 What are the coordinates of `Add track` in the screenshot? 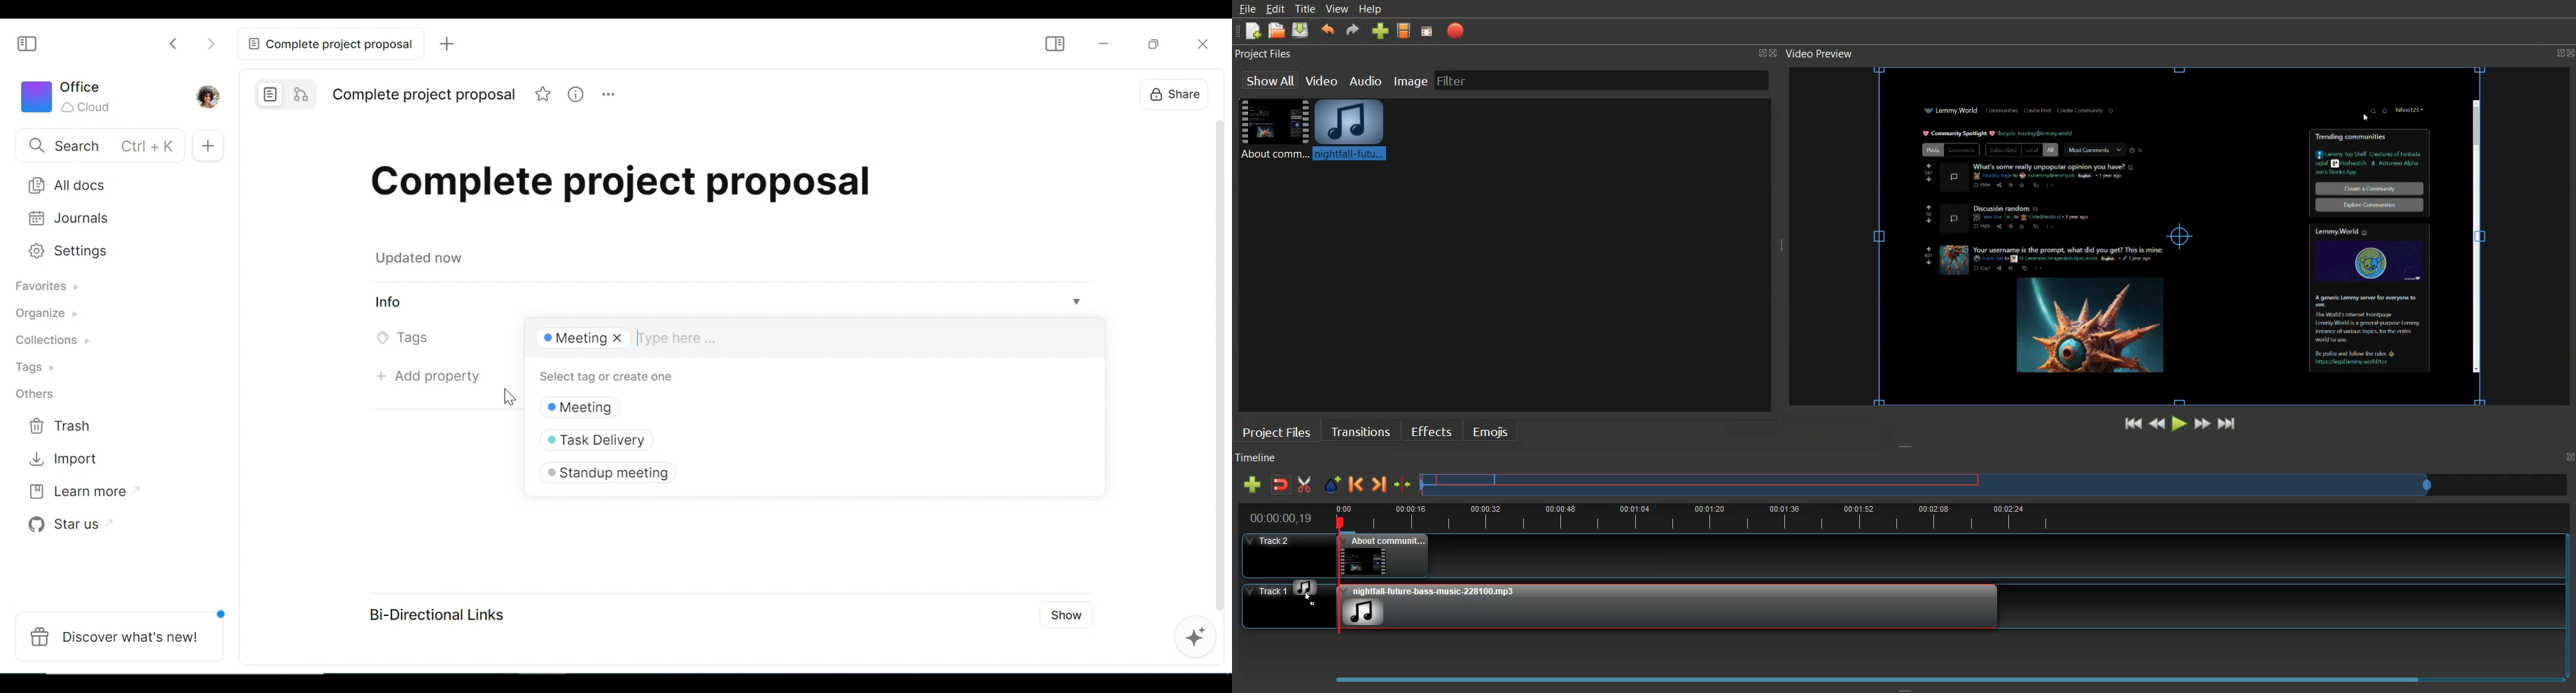 It's located at (1252, 484).